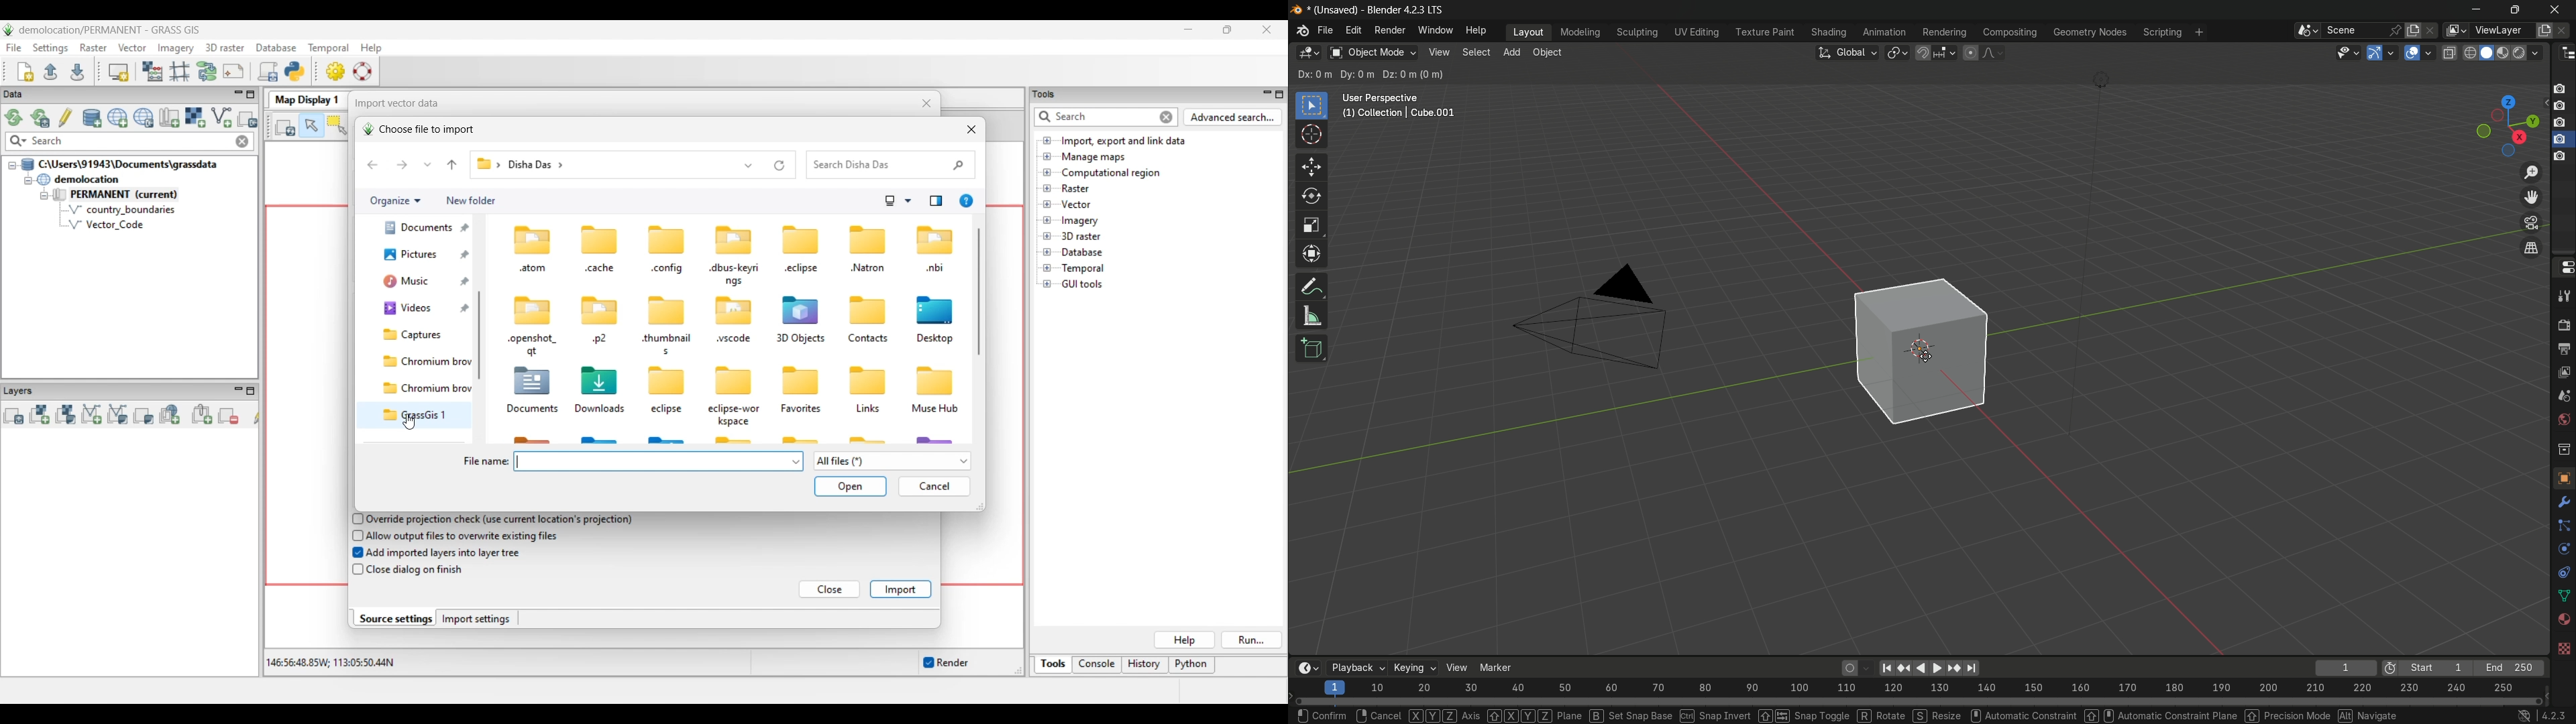 This screenshot has height=728, width=2576. I want to click on auto keying, so click(1847, 670).